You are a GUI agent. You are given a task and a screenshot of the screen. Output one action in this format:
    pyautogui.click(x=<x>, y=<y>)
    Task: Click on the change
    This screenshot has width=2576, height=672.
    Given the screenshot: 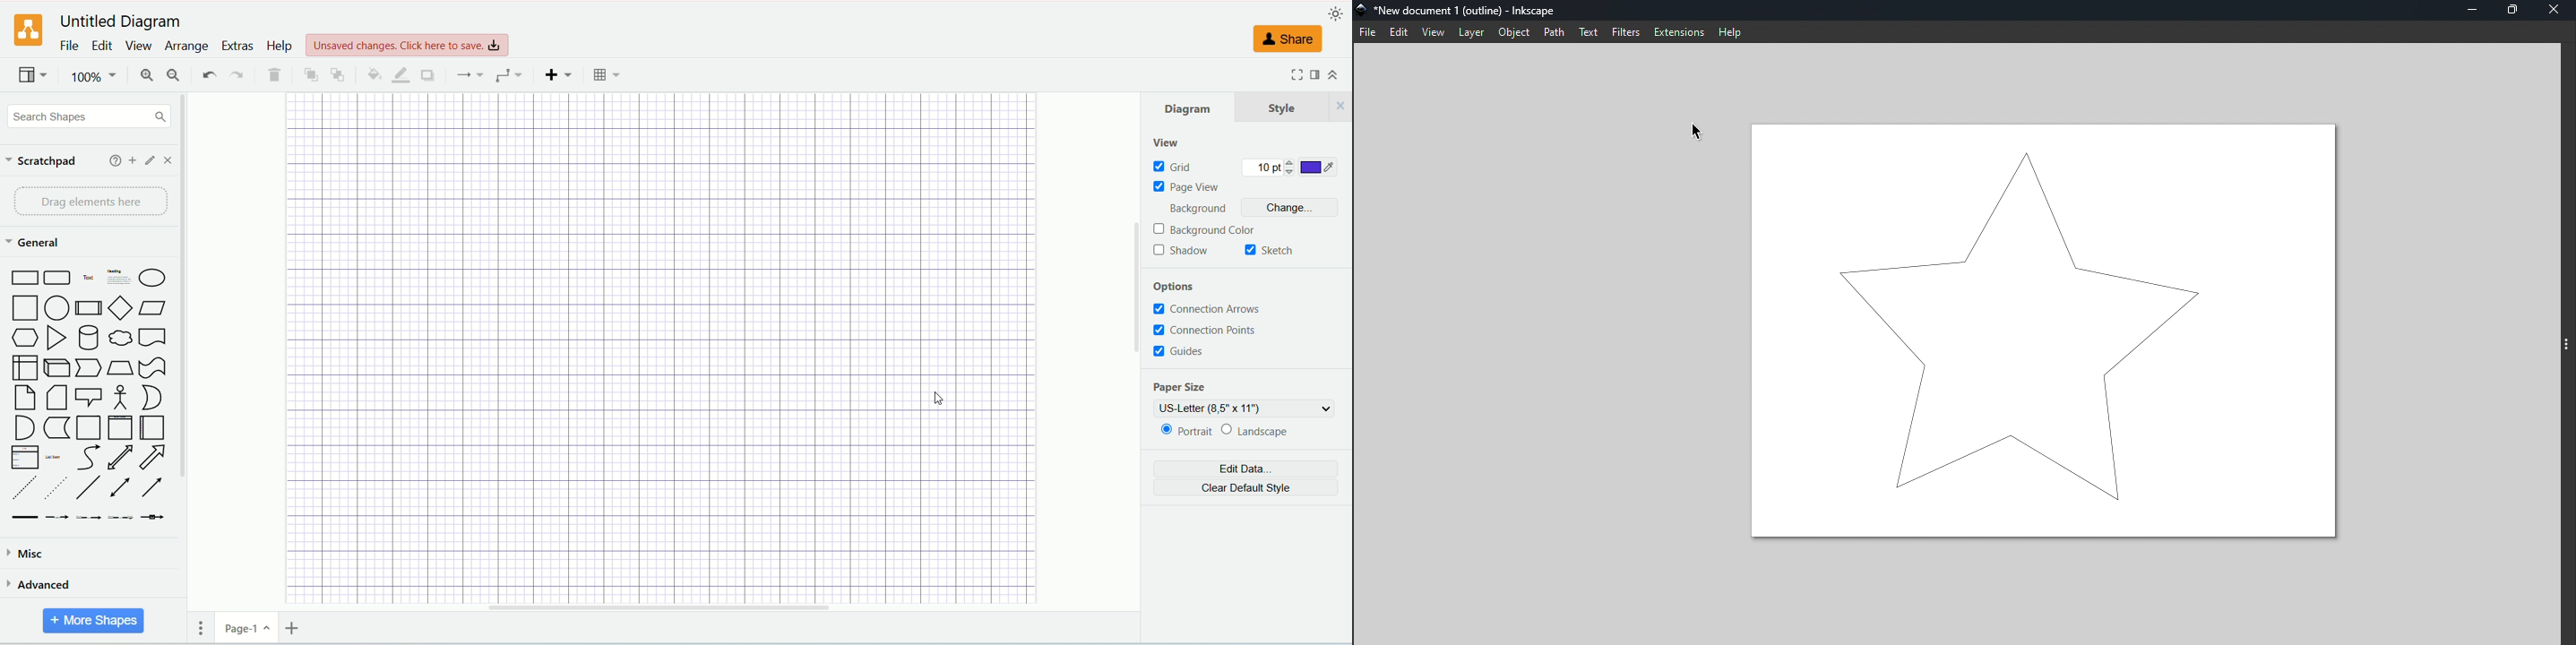 What is the action you would take?
    pyautogui.click(x=1287, y=208)
    